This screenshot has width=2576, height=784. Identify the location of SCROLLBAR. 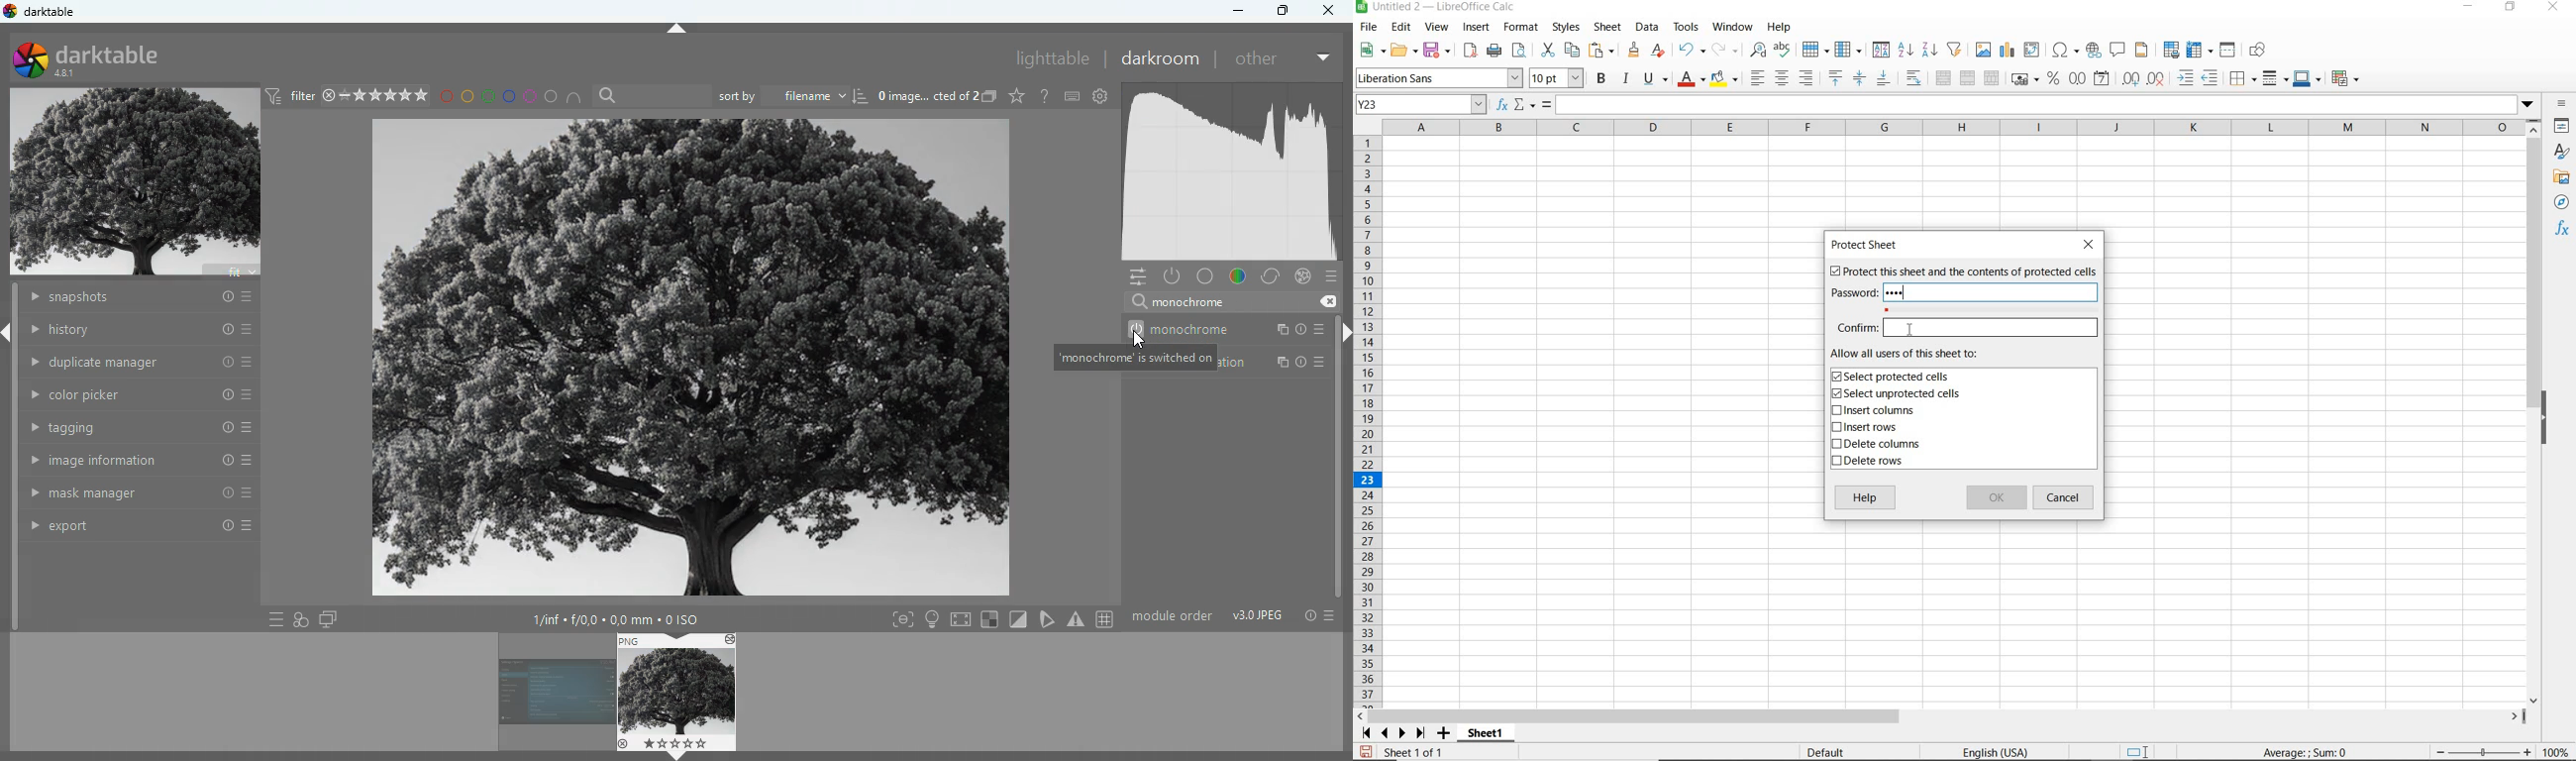
(2535, 412).